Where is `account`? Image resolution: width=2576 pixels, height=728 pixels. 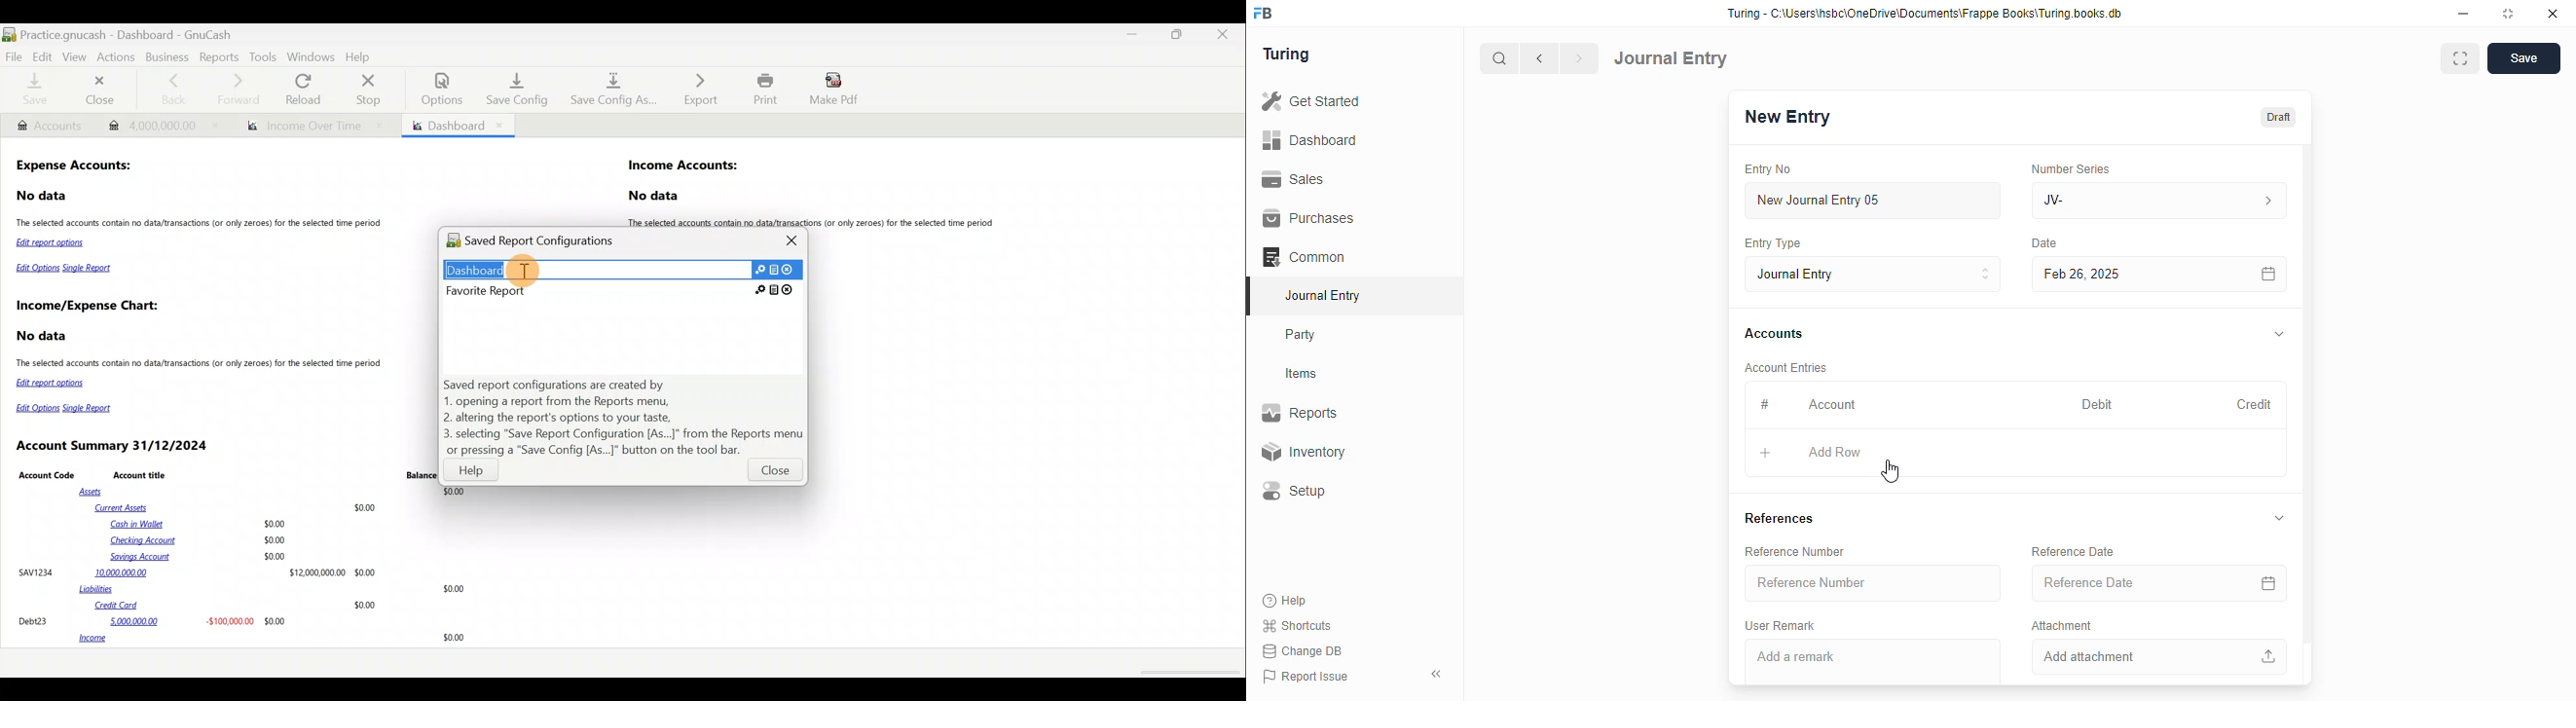
account is located at coordinates (1832, 404).